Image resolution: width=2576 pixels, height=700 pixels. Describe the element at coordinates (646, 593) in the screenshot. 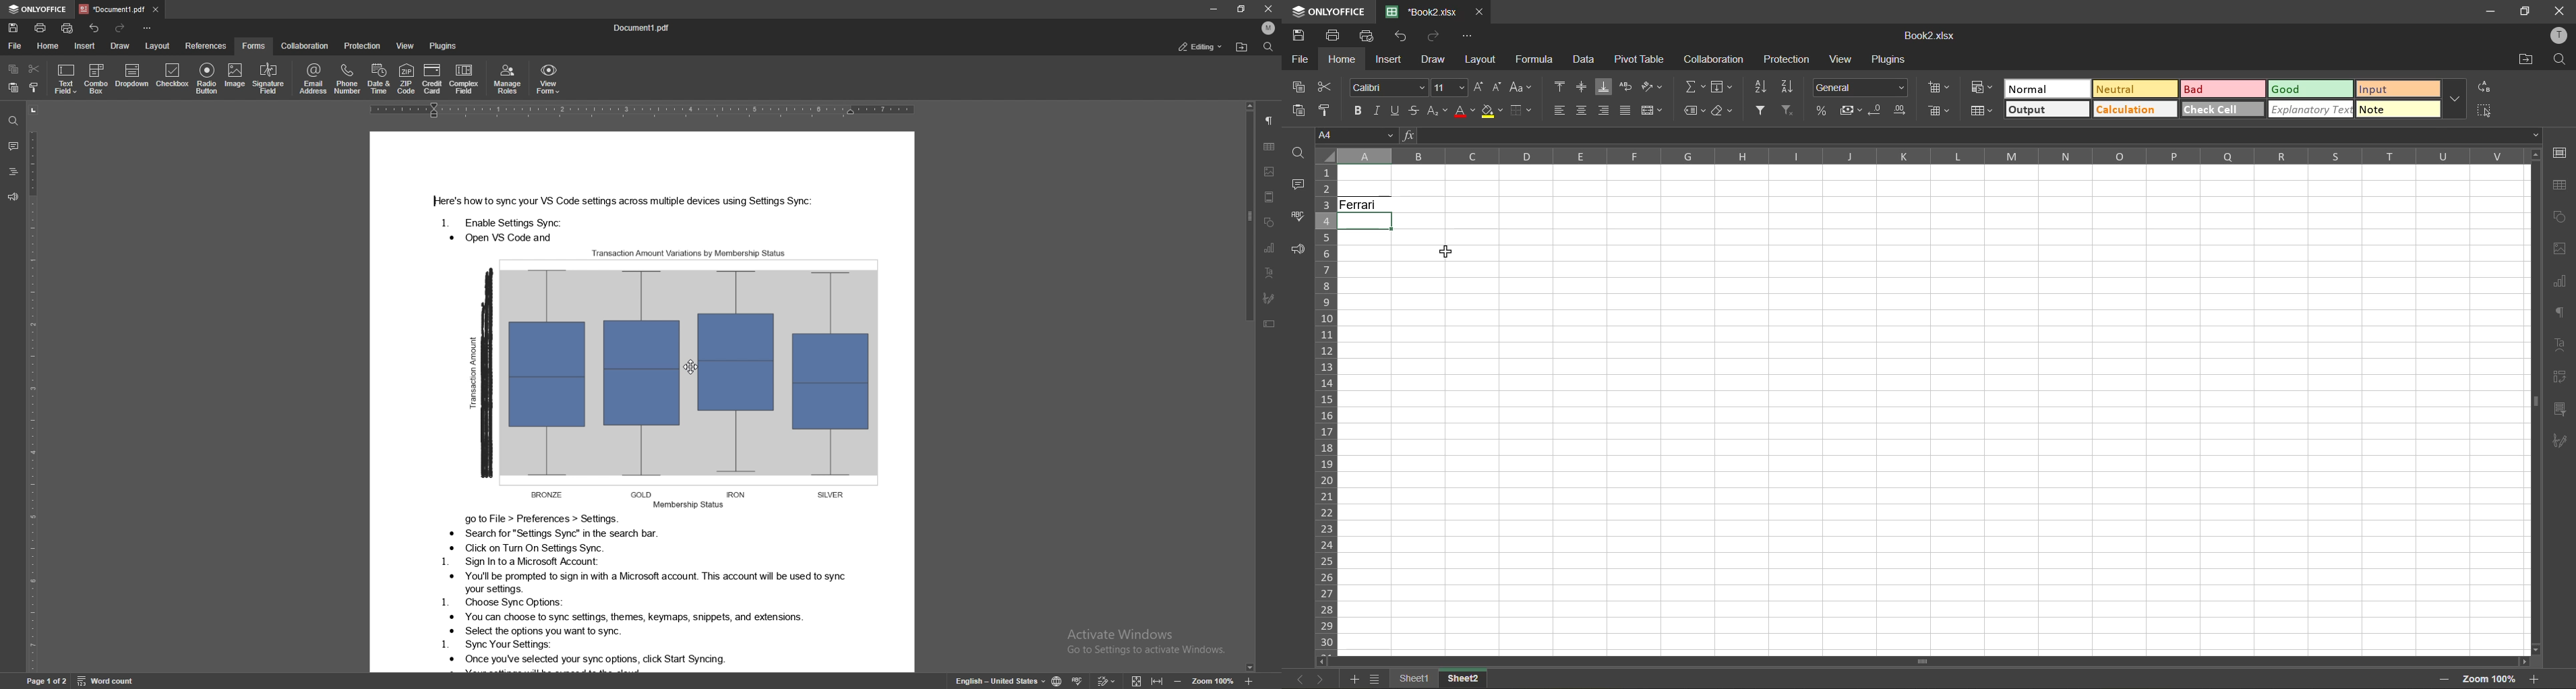

I see `Text` at that location.